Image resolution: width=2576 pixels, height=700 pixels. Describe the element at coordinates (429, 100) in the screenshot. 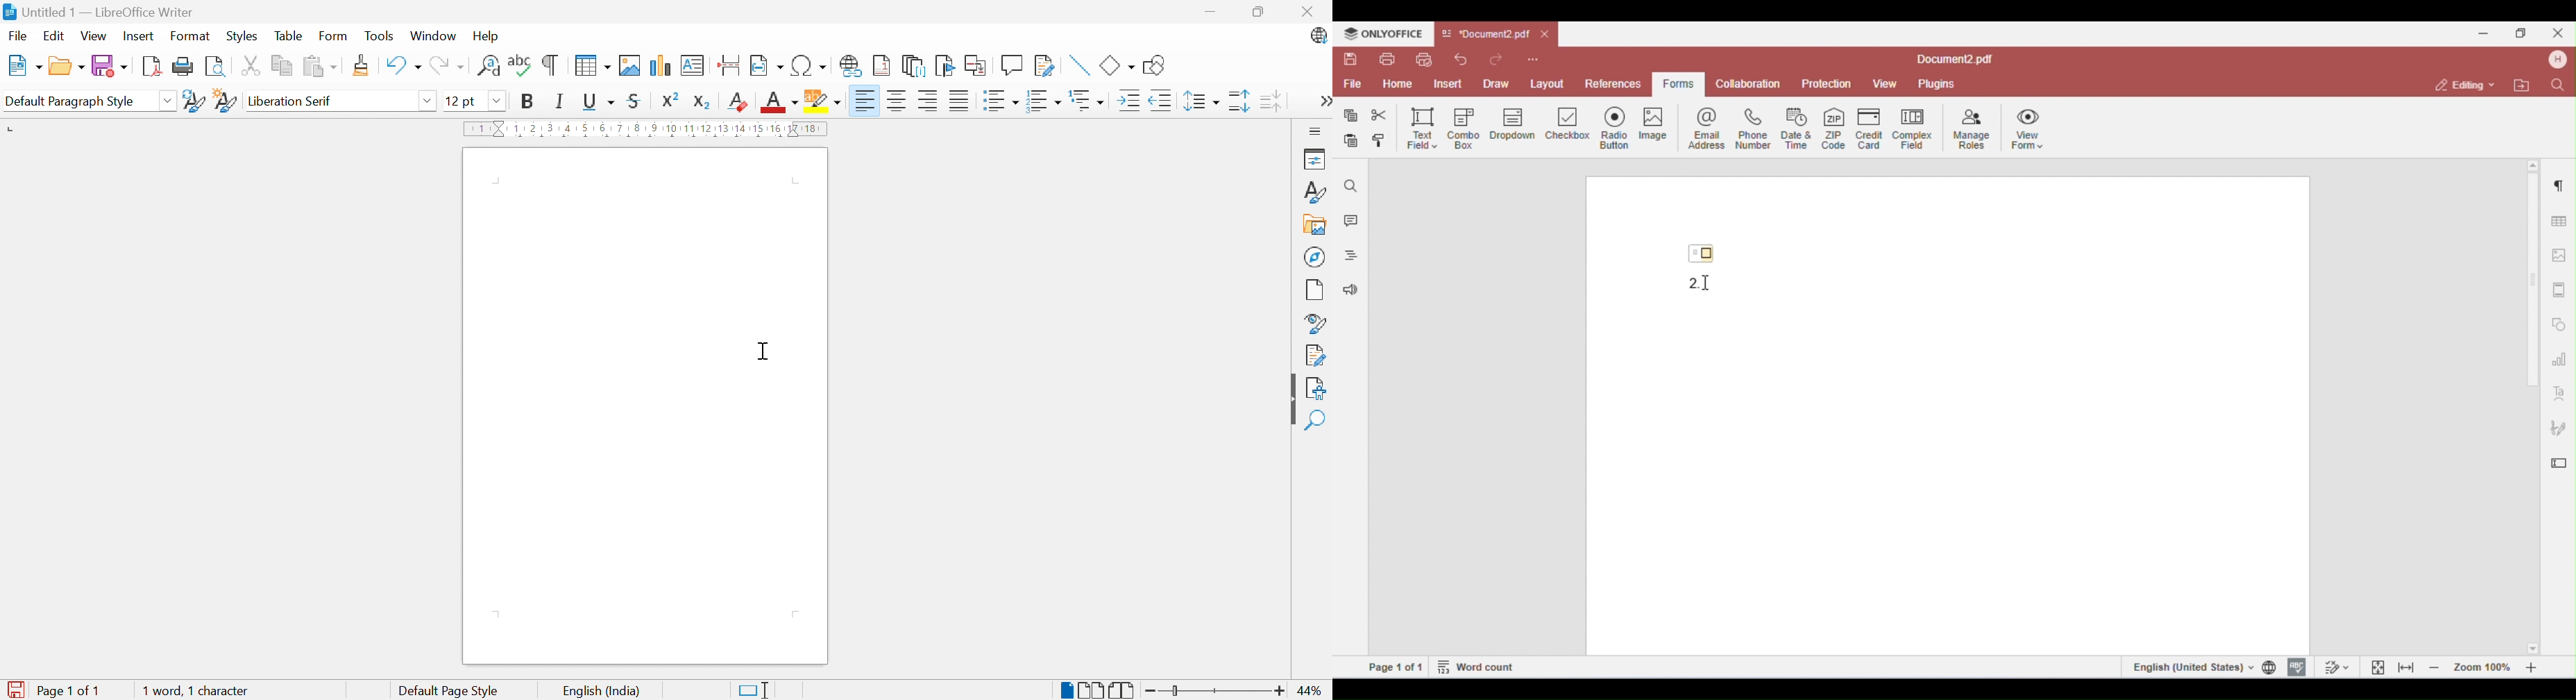

I see `Drop down` at that location.